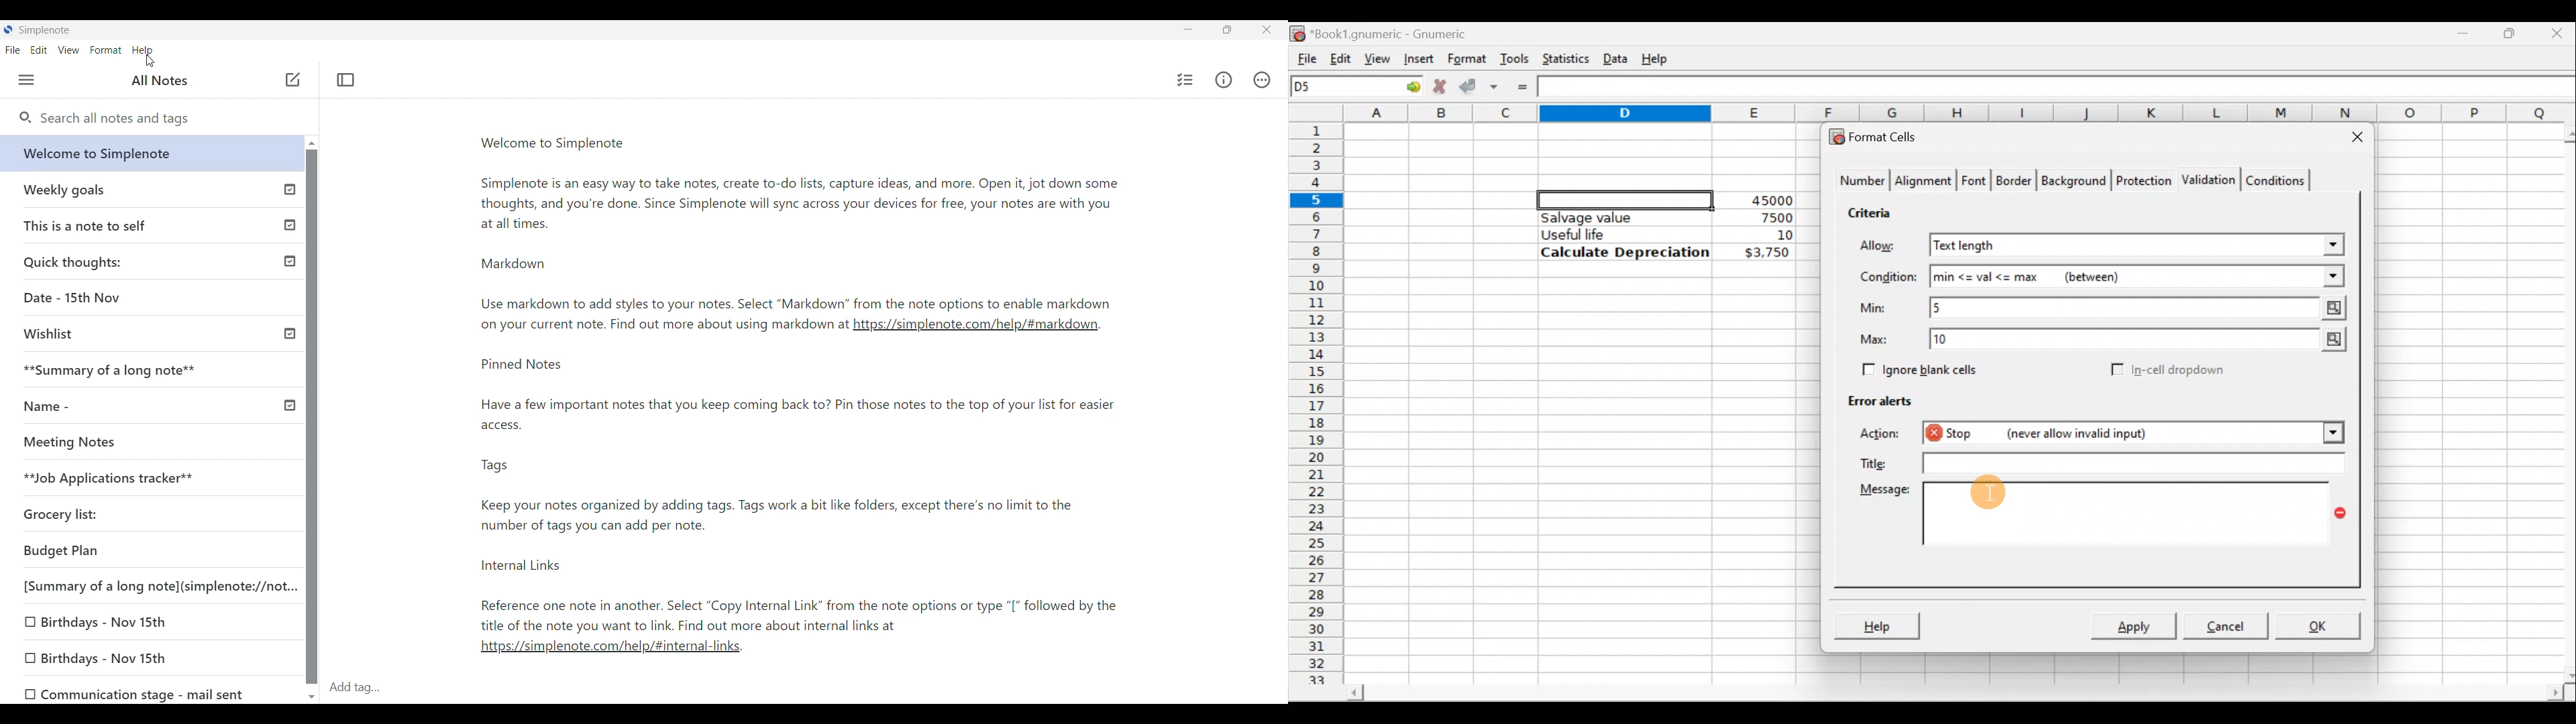 This screenshot has width=2576, height=728. I want to click on Insert checklist, so click(1185, 80).